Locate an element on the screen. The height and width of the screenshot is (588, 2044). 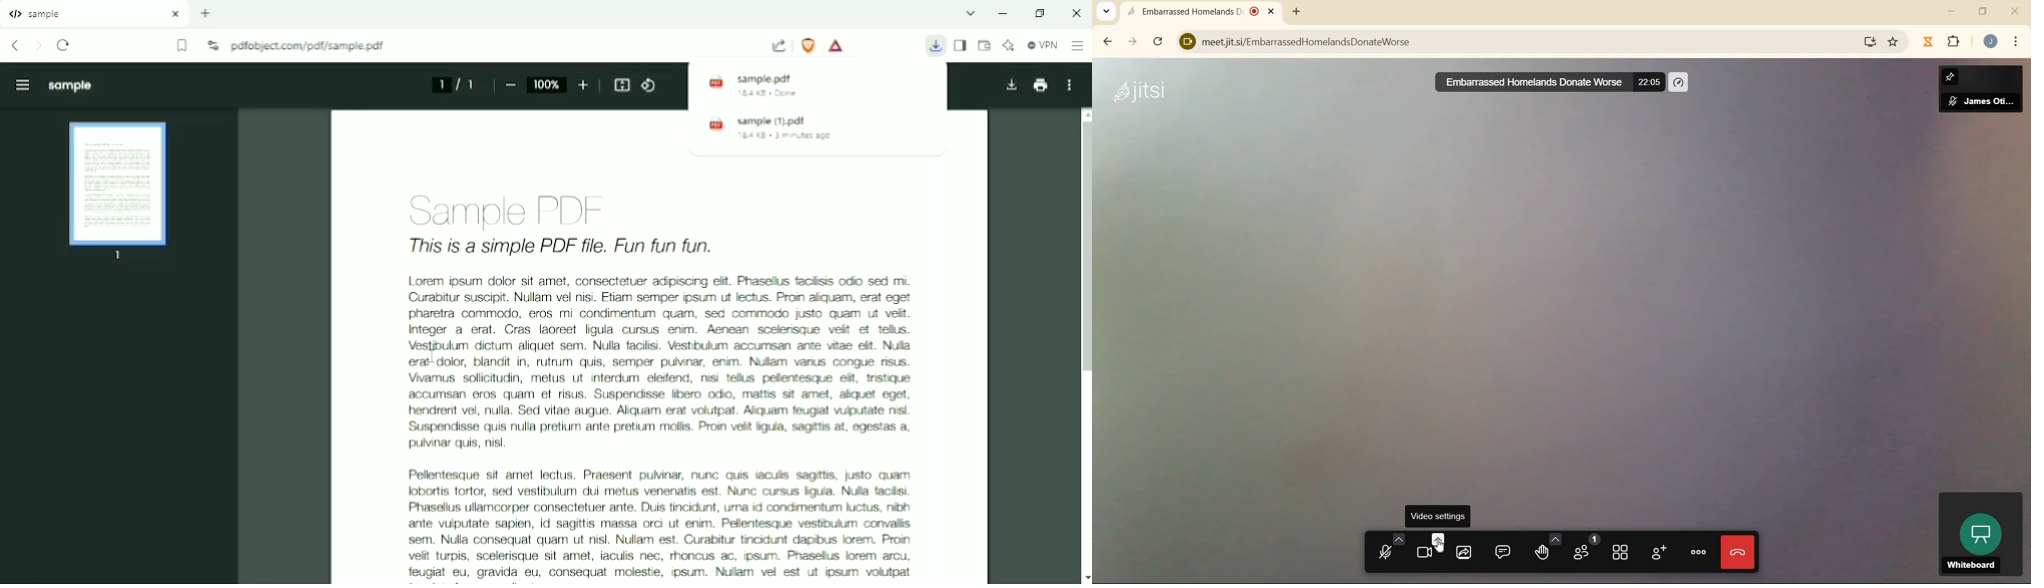
Zoom in is located at coordinates (584, 85).